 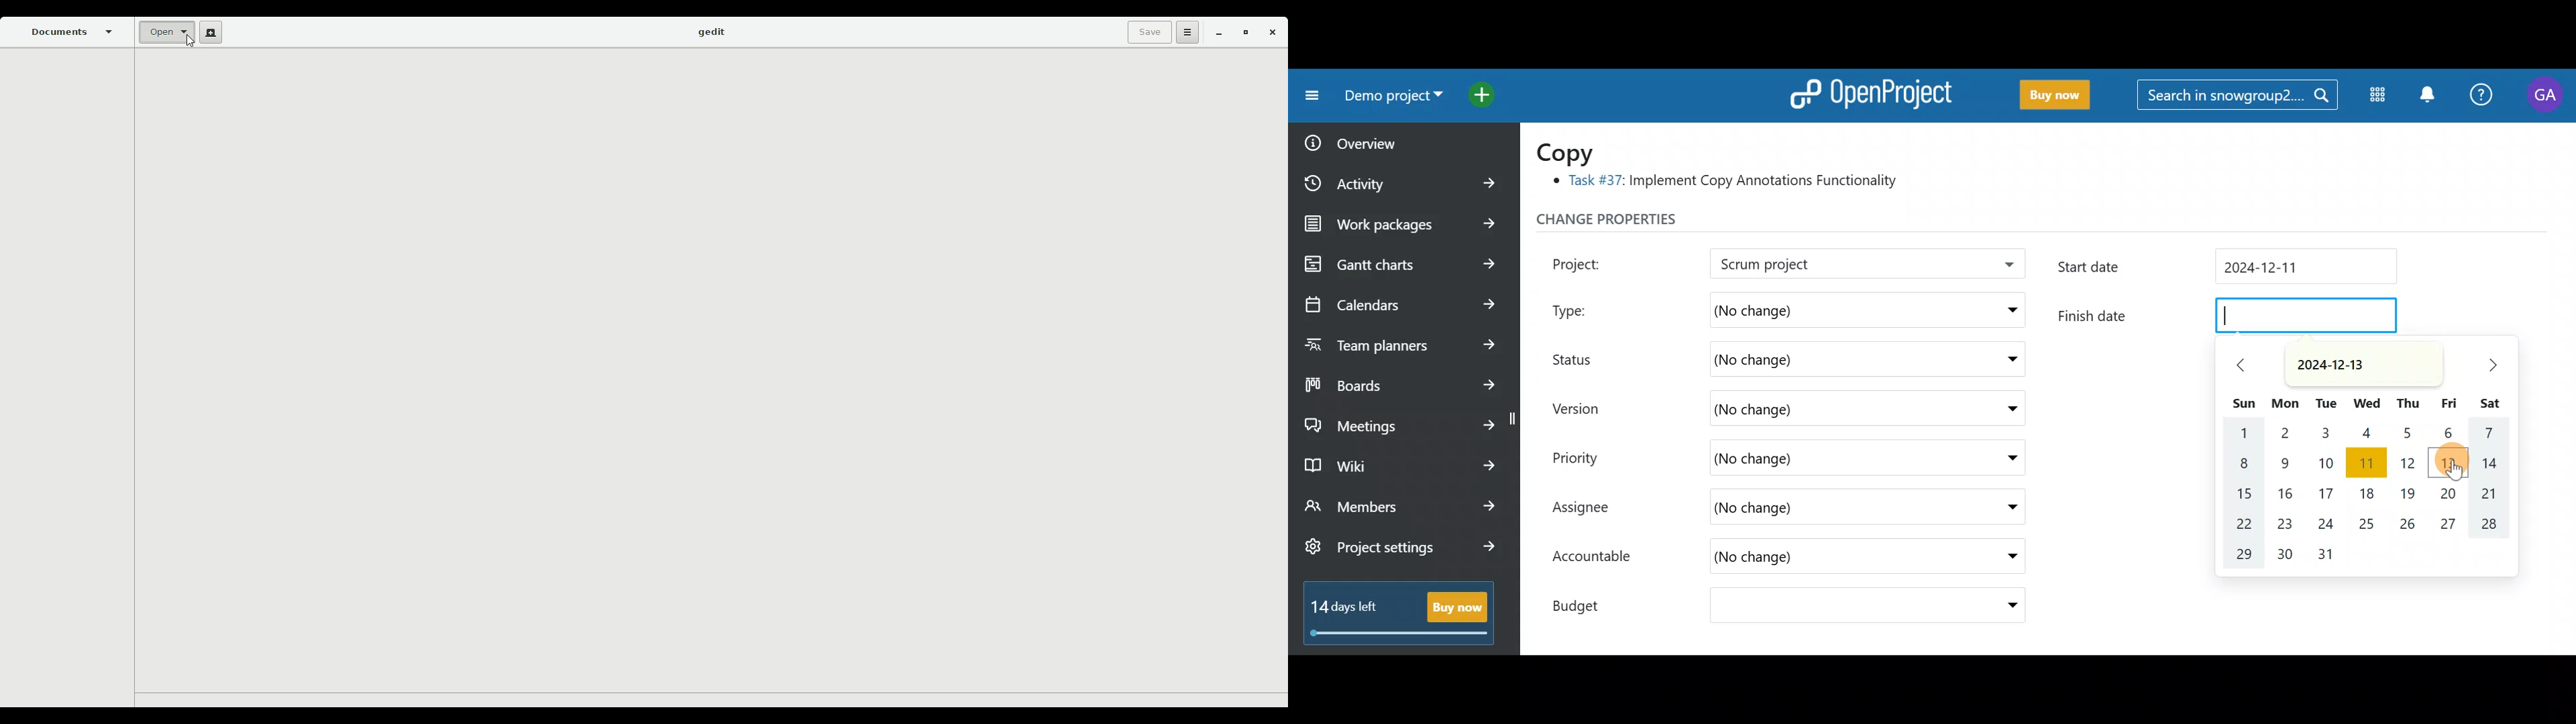 I want to click on Start date, so click(x=2233, y=269).